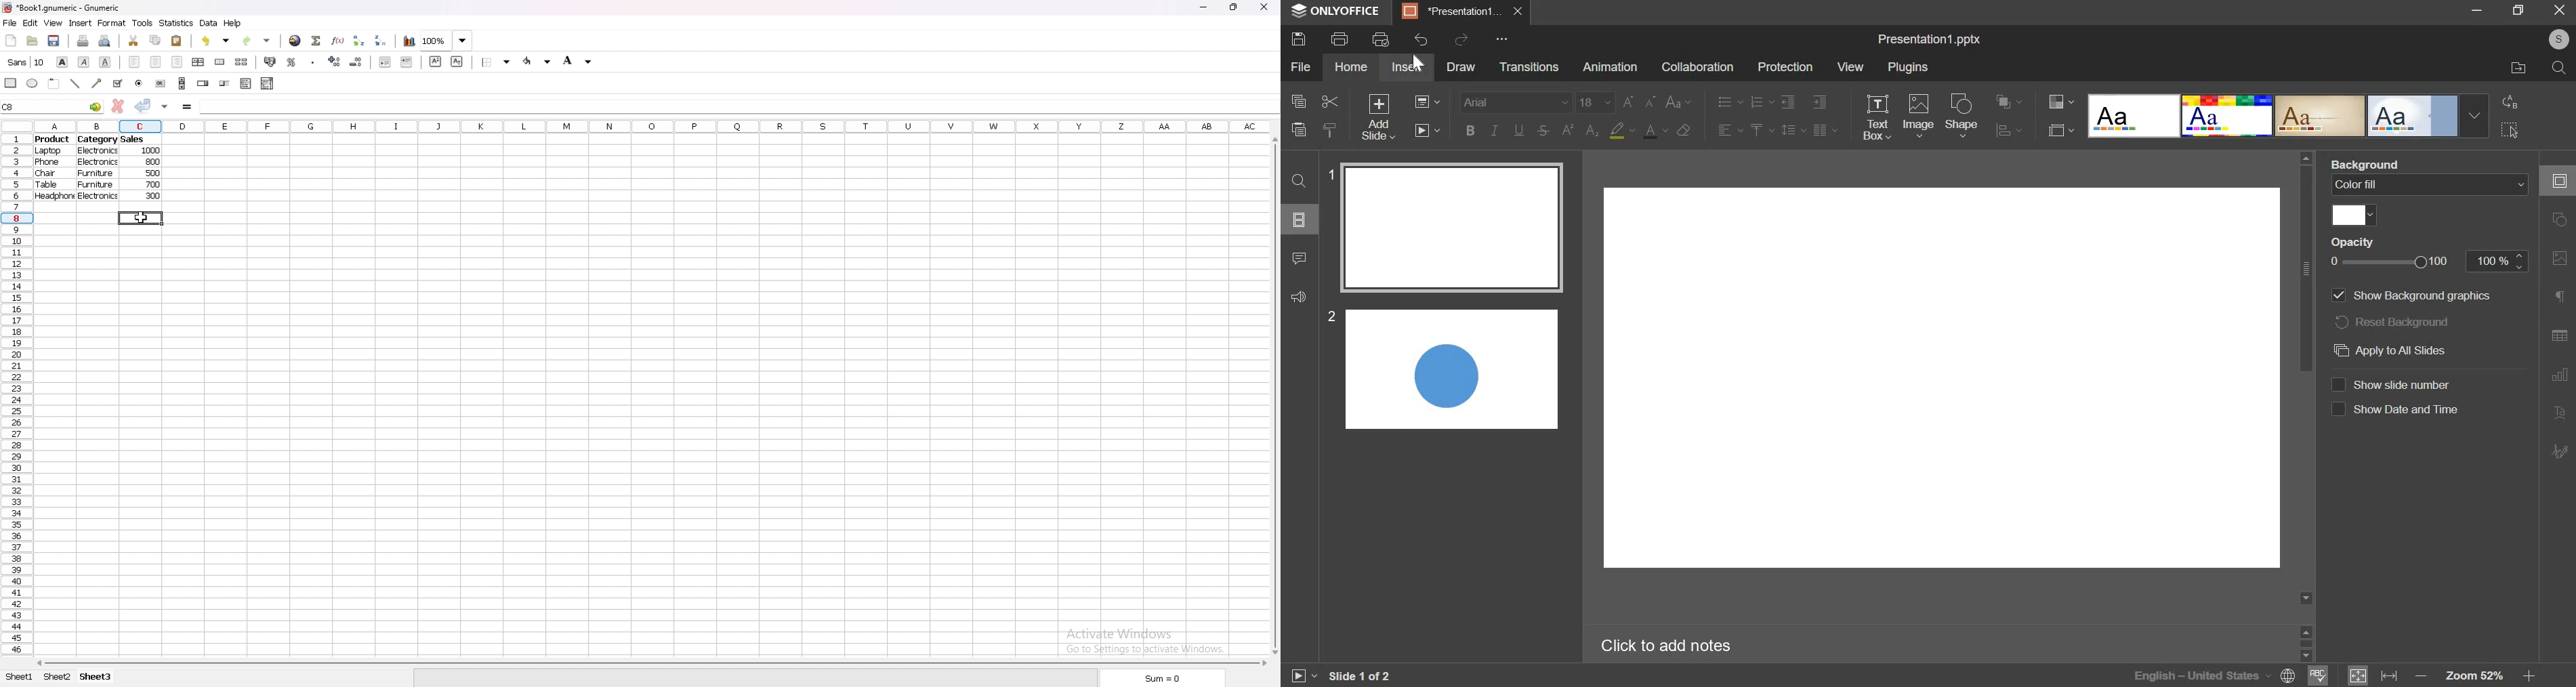 The image size is (2576, 700). Describe the element at coordinates (1518, 129) in the screenshot. I see `underline` at that location.